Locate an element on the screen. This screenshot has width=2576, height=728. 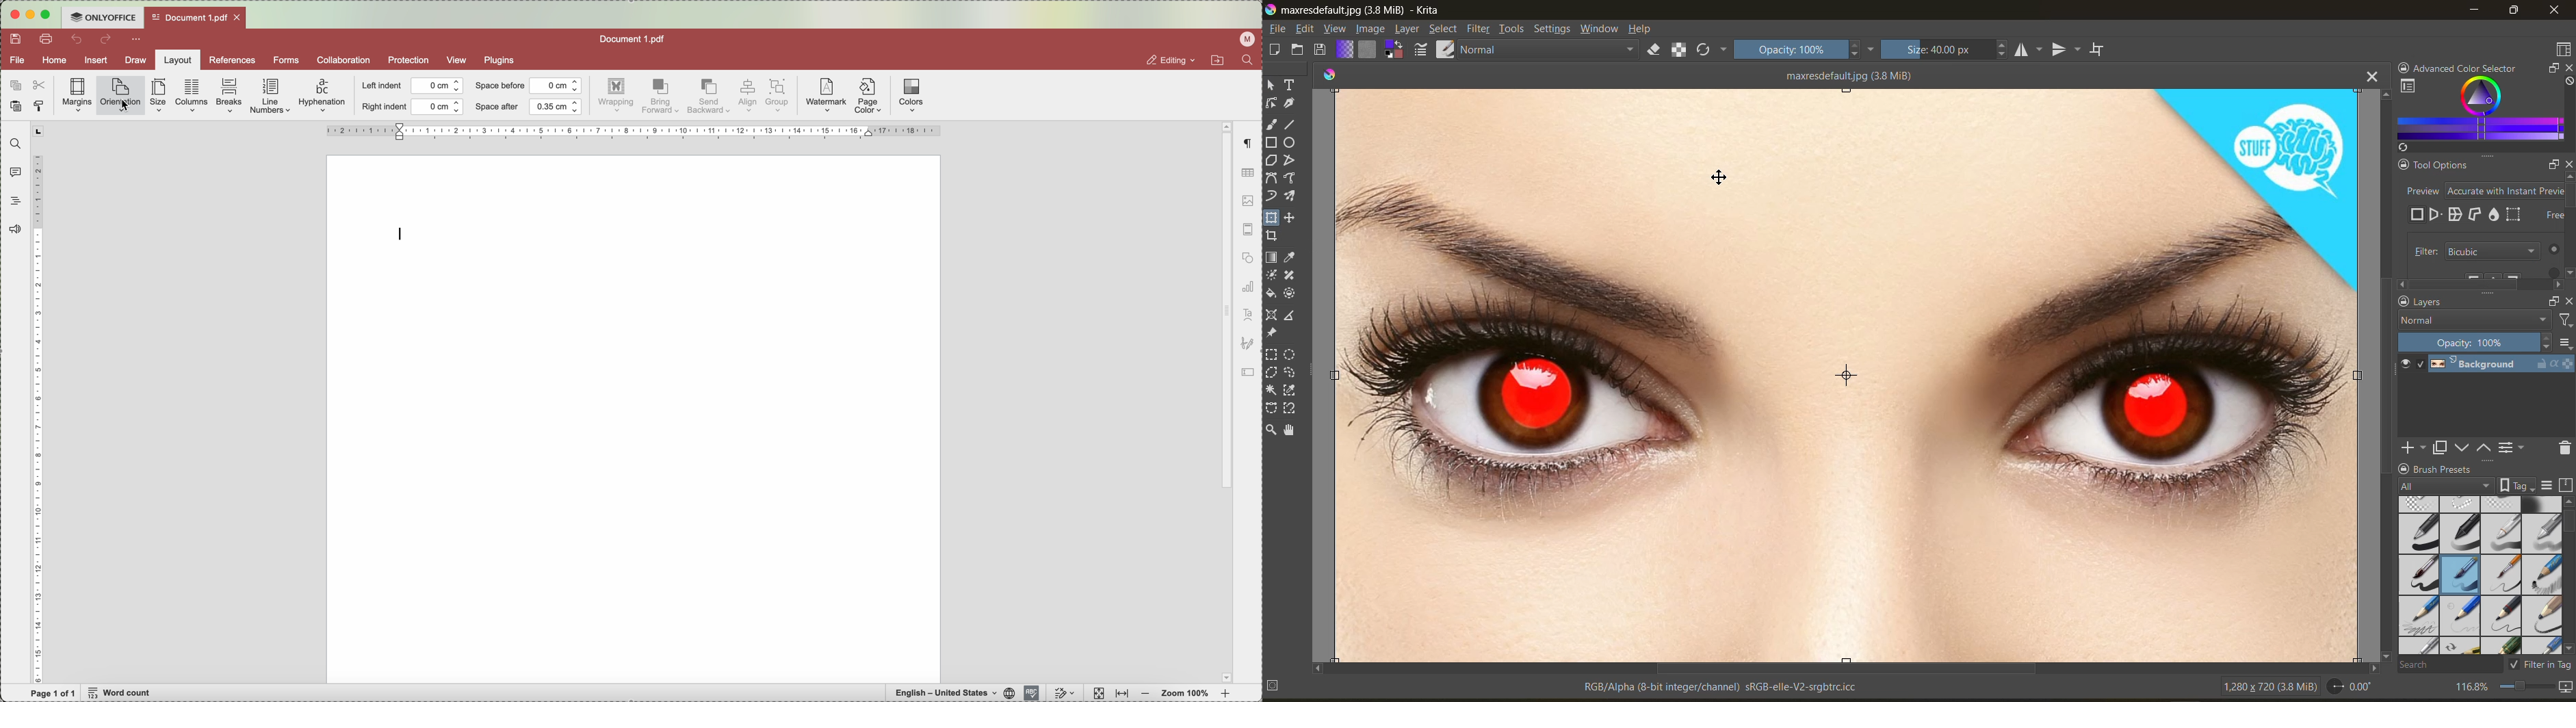
layer is located at coordinates (2499, 367).